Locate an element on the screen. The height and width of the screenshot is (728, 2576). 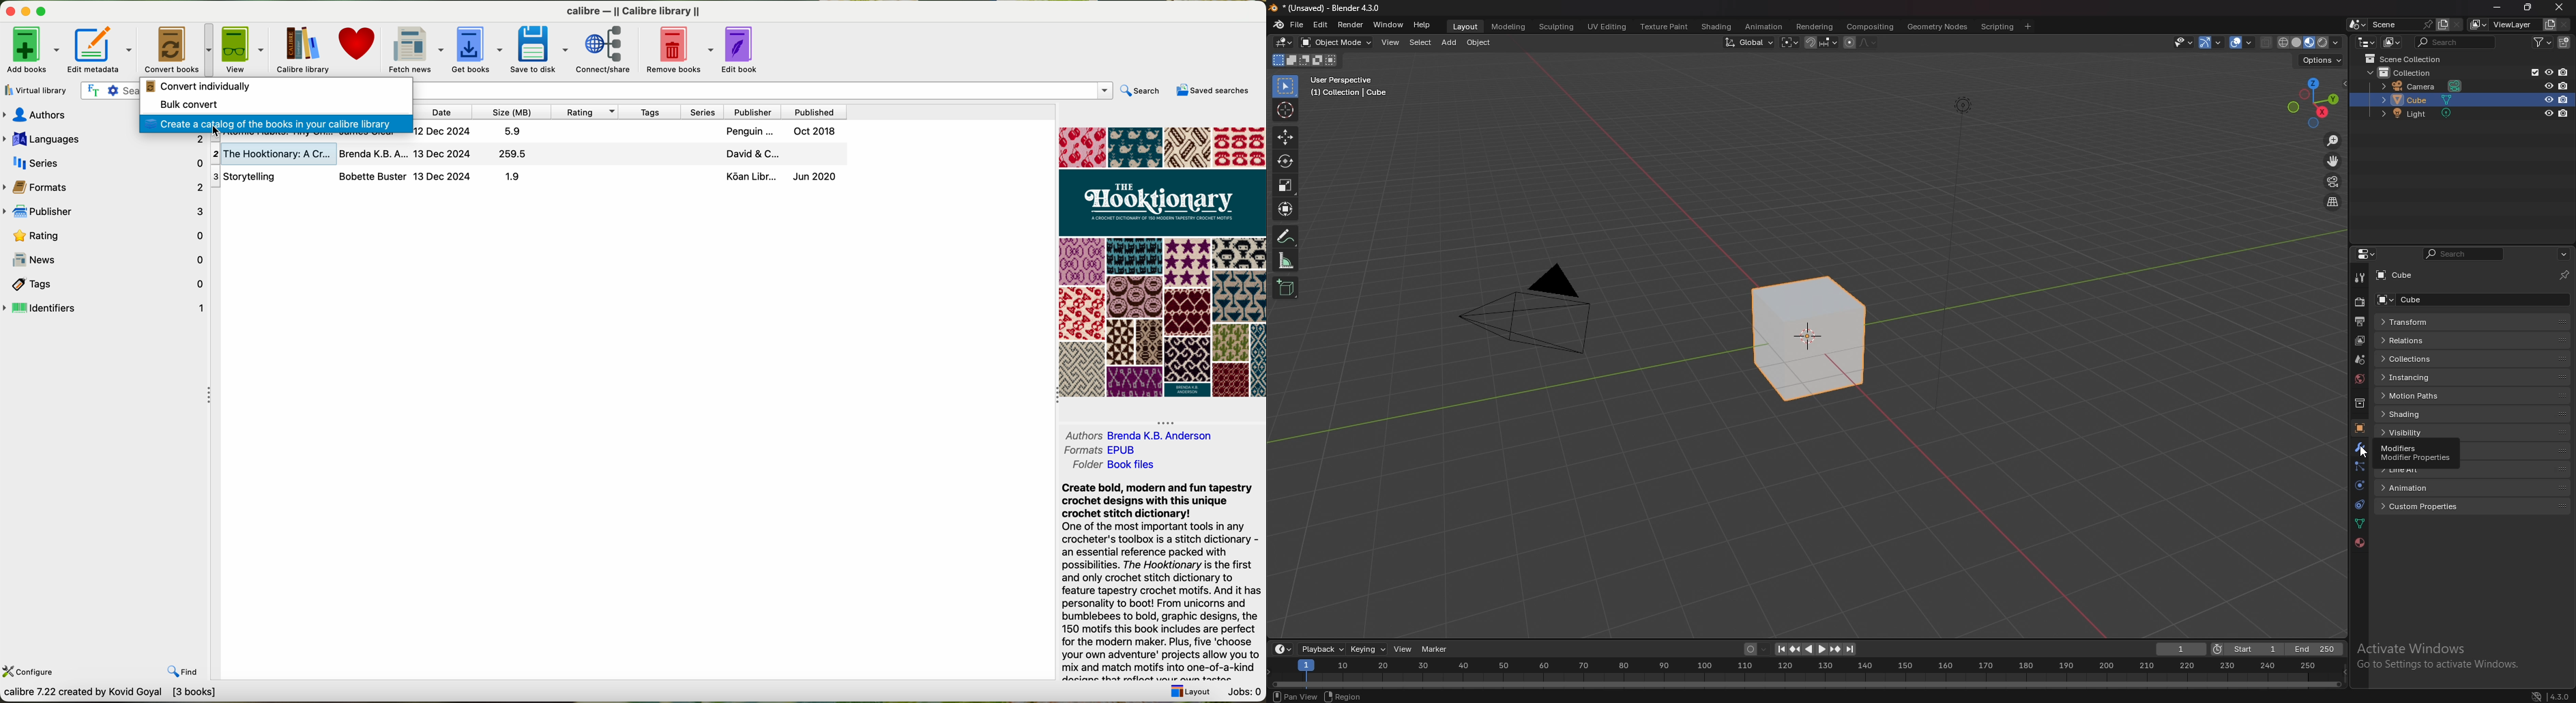
shading is located at coordinates (2423, 415).